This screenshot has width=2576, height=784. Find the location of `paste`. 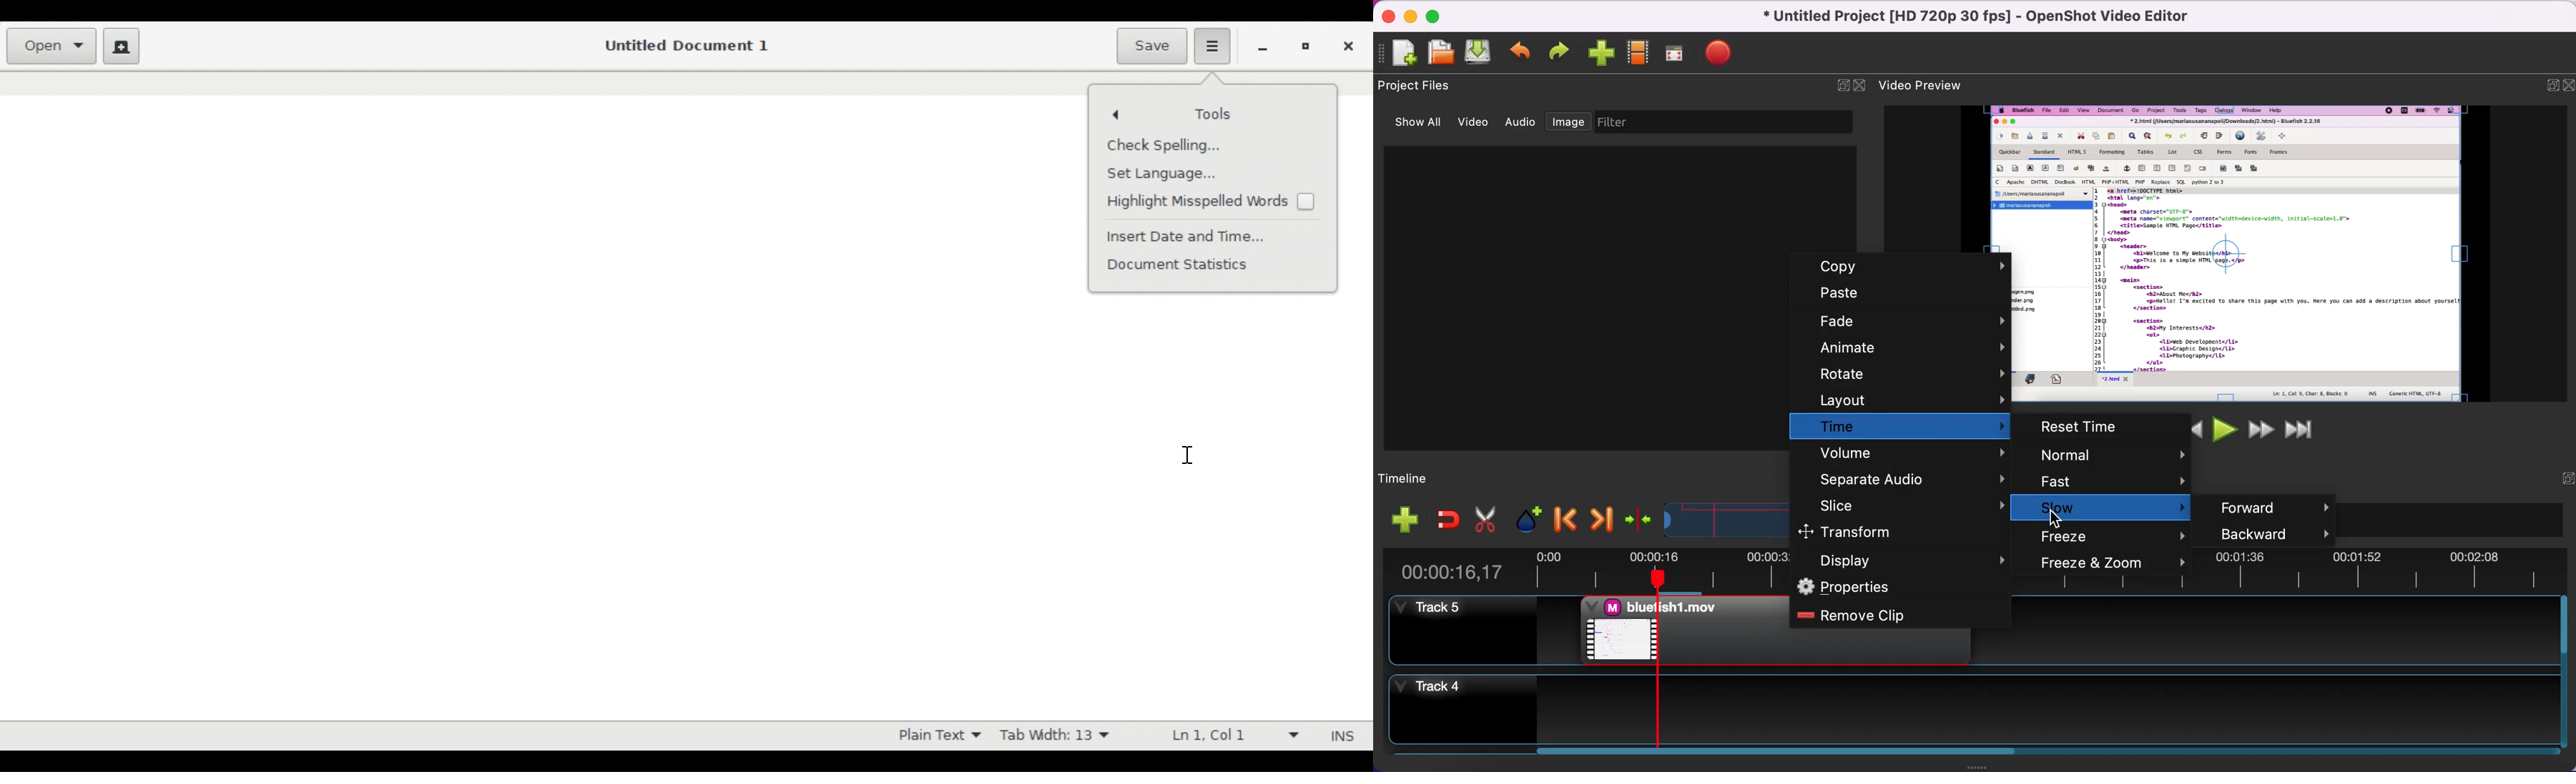

paste is located at coordinates (1902, 293).